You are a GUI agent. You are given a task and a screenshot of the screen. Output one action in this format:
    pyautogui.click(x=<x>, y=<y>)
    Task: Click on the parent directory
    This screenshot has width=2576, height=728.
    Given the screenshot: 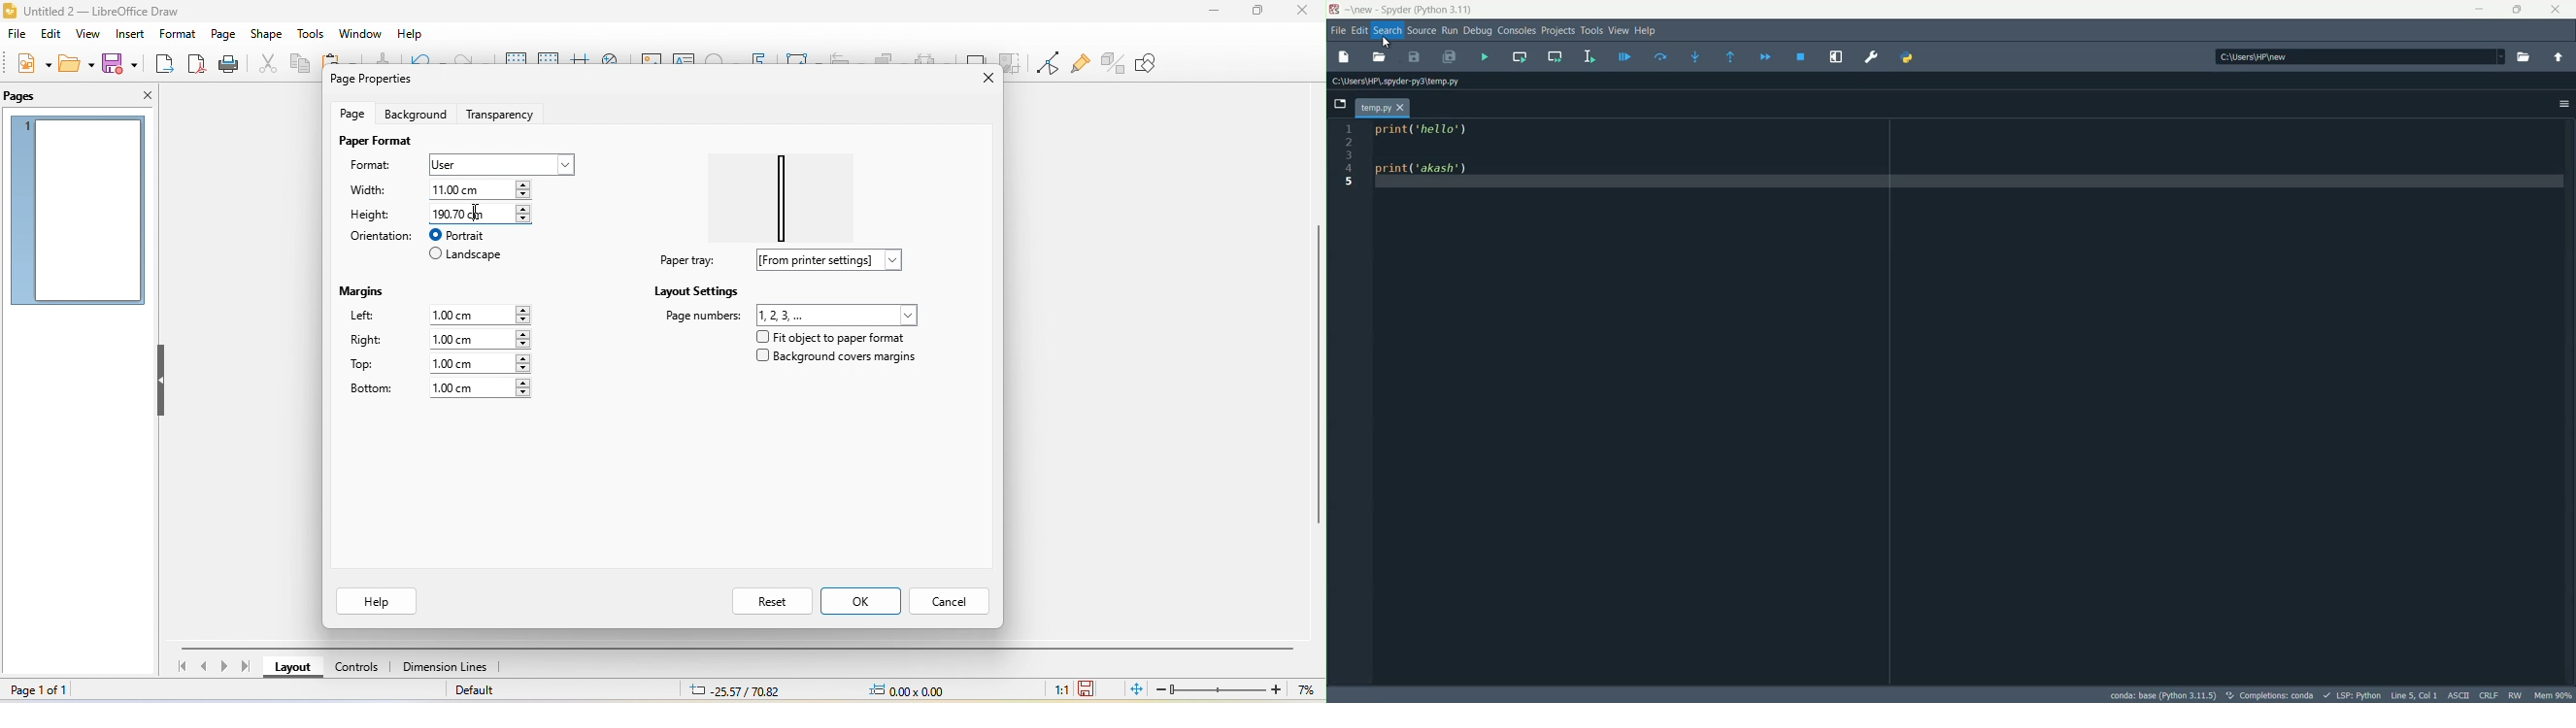 What is the action you would take?
    pyautogui.click(x=2560, y=56)
    